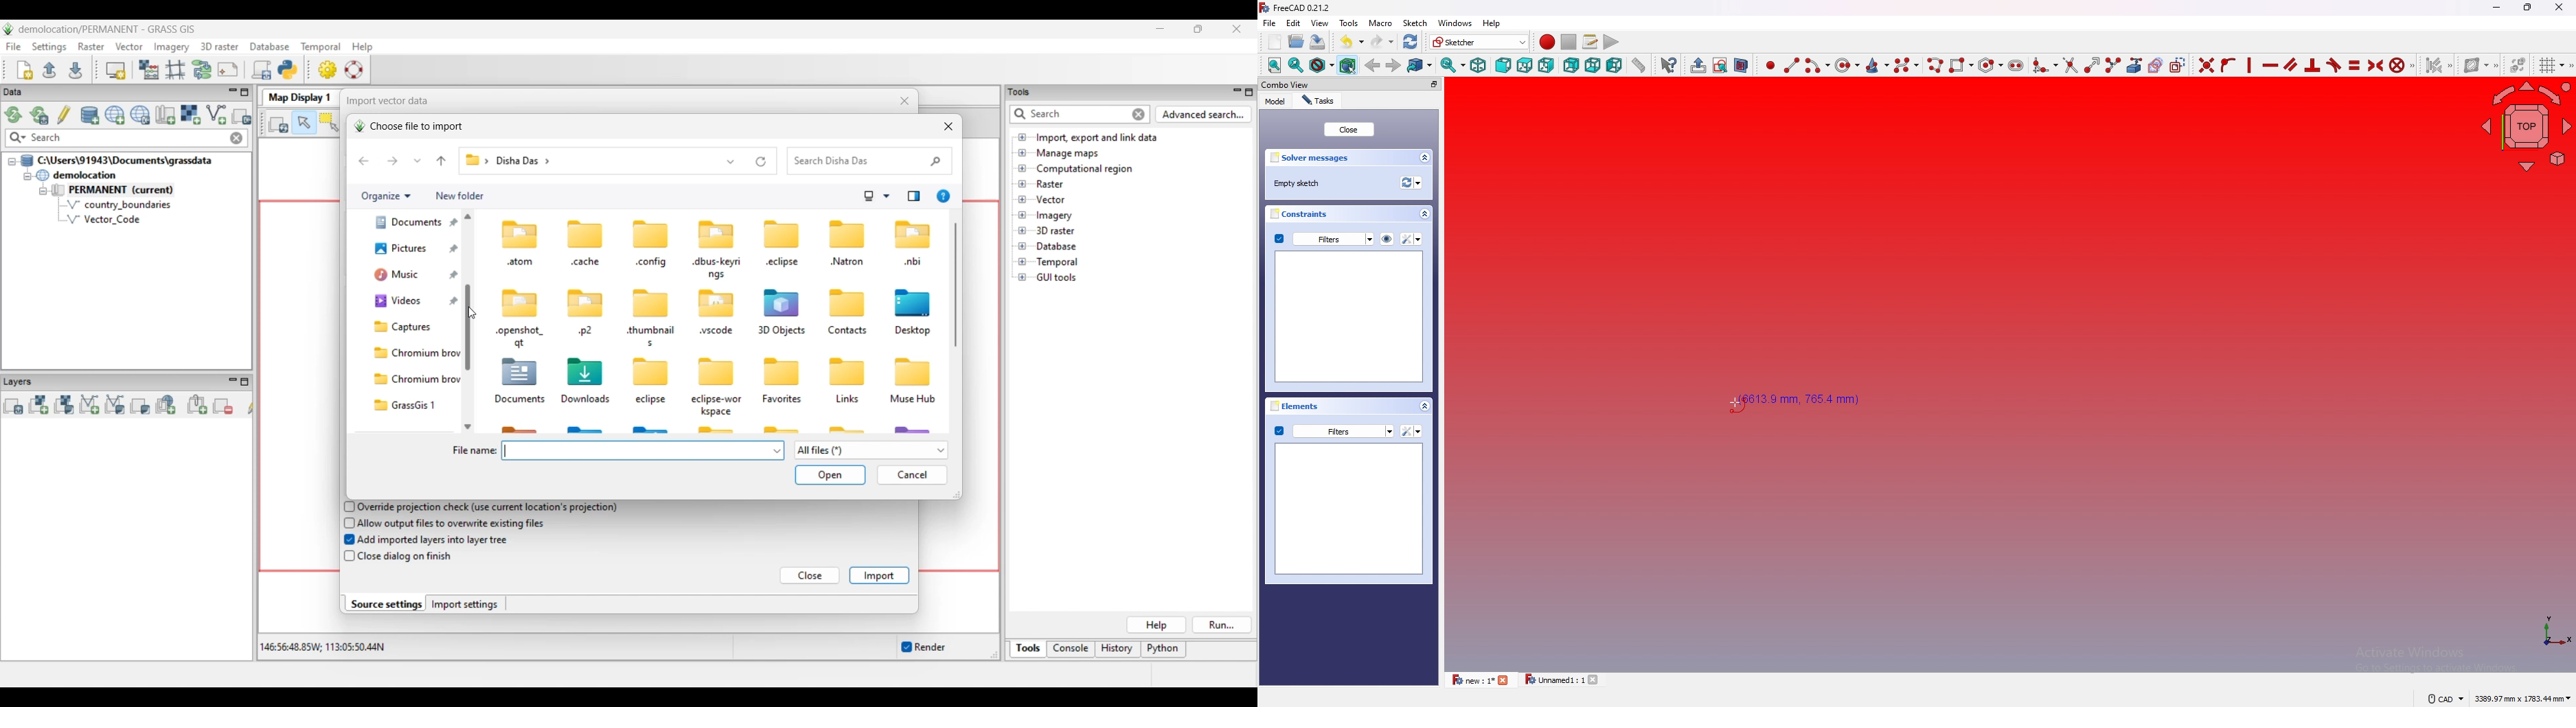 The height and width of the screenshot is (728, 2576). I want to click on FreeCAD 0.21.2, so click(1297, 8).